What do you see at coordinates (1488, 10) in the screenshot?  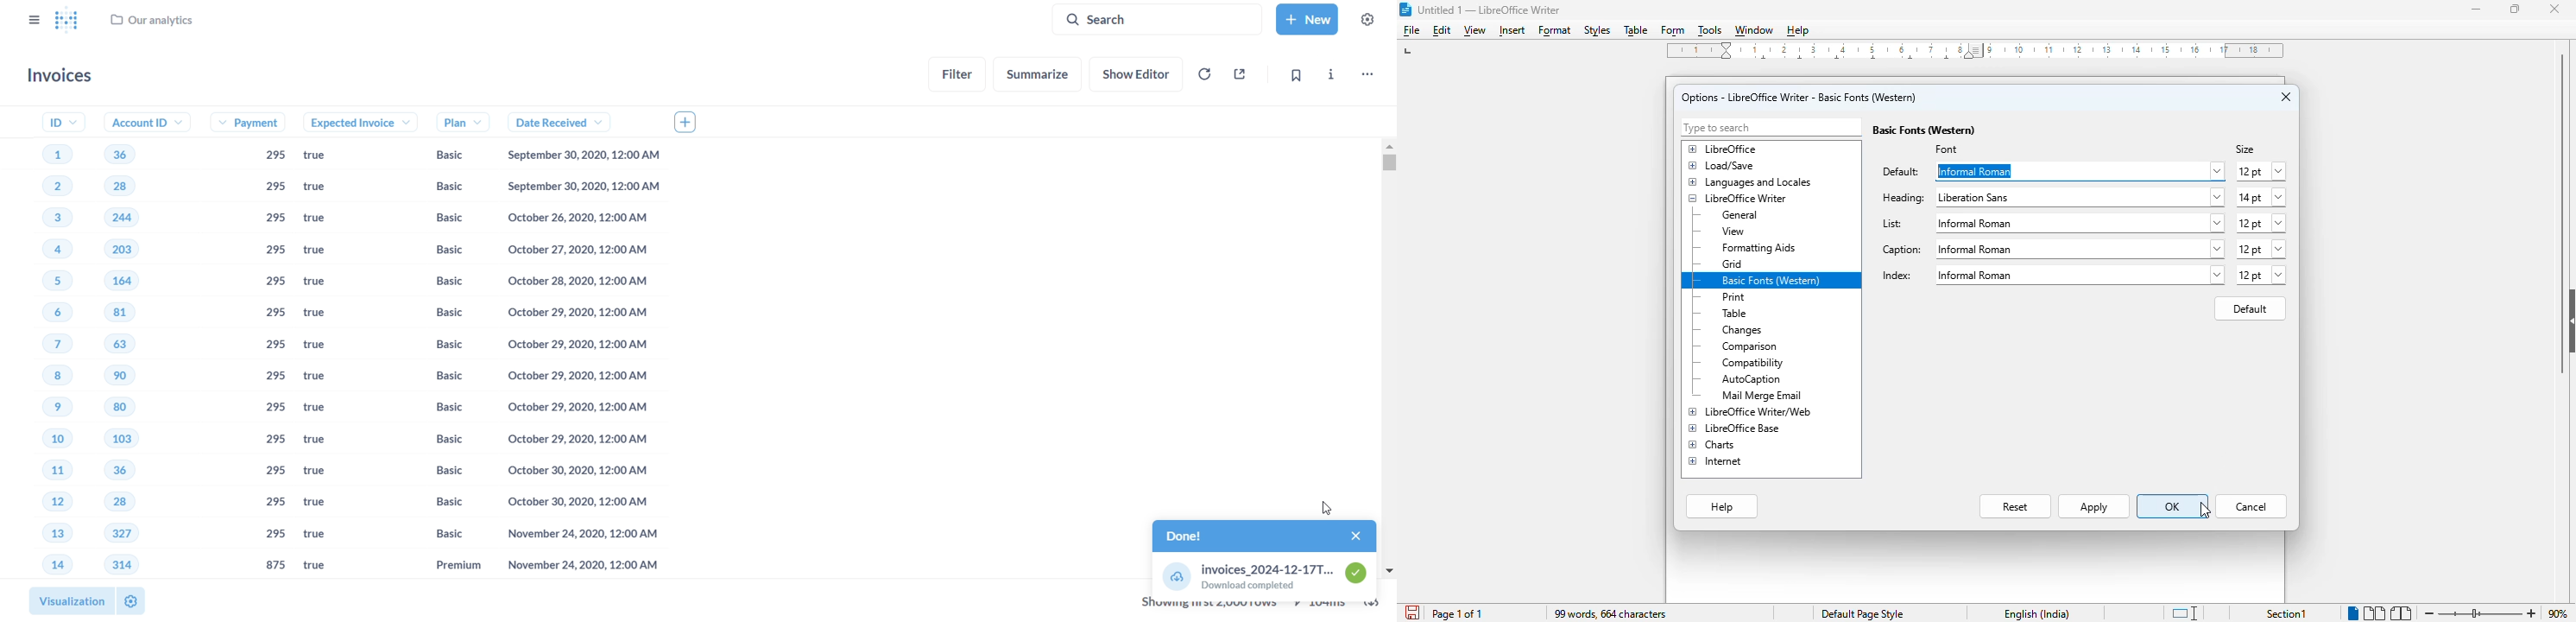 I see `title` at bounding box center [1488, 10].